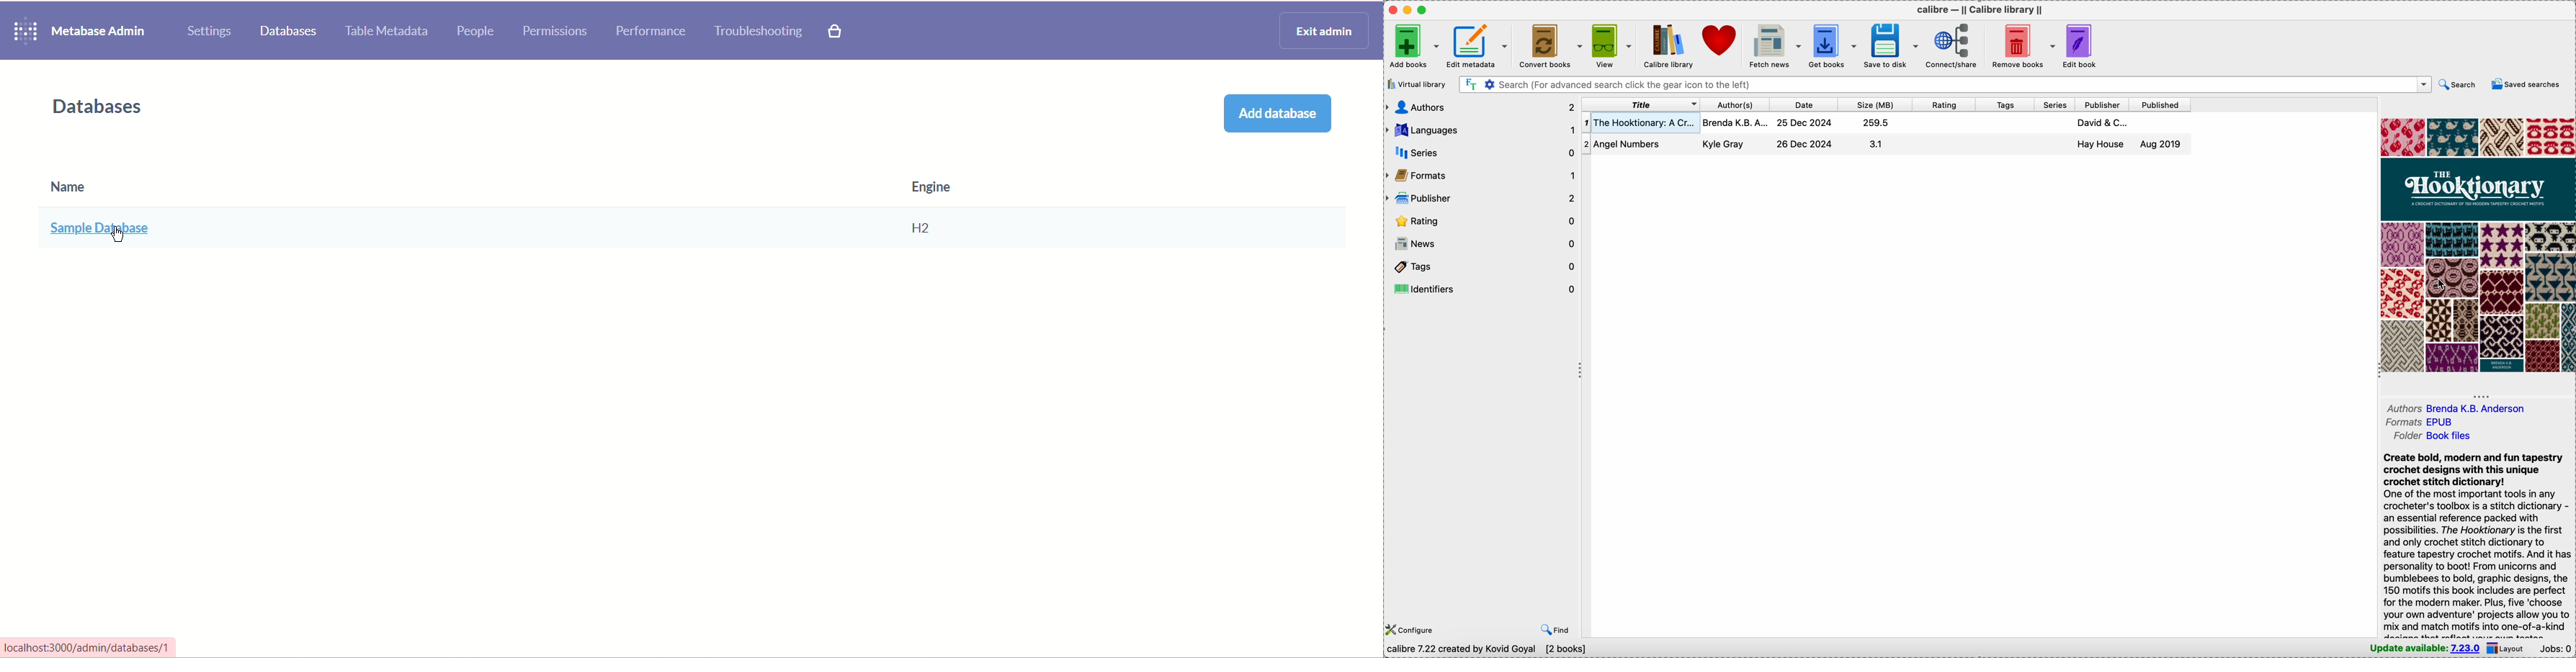  Describe the element at coordinates (1555, 631) in the screenshot. I see `find` at that location.